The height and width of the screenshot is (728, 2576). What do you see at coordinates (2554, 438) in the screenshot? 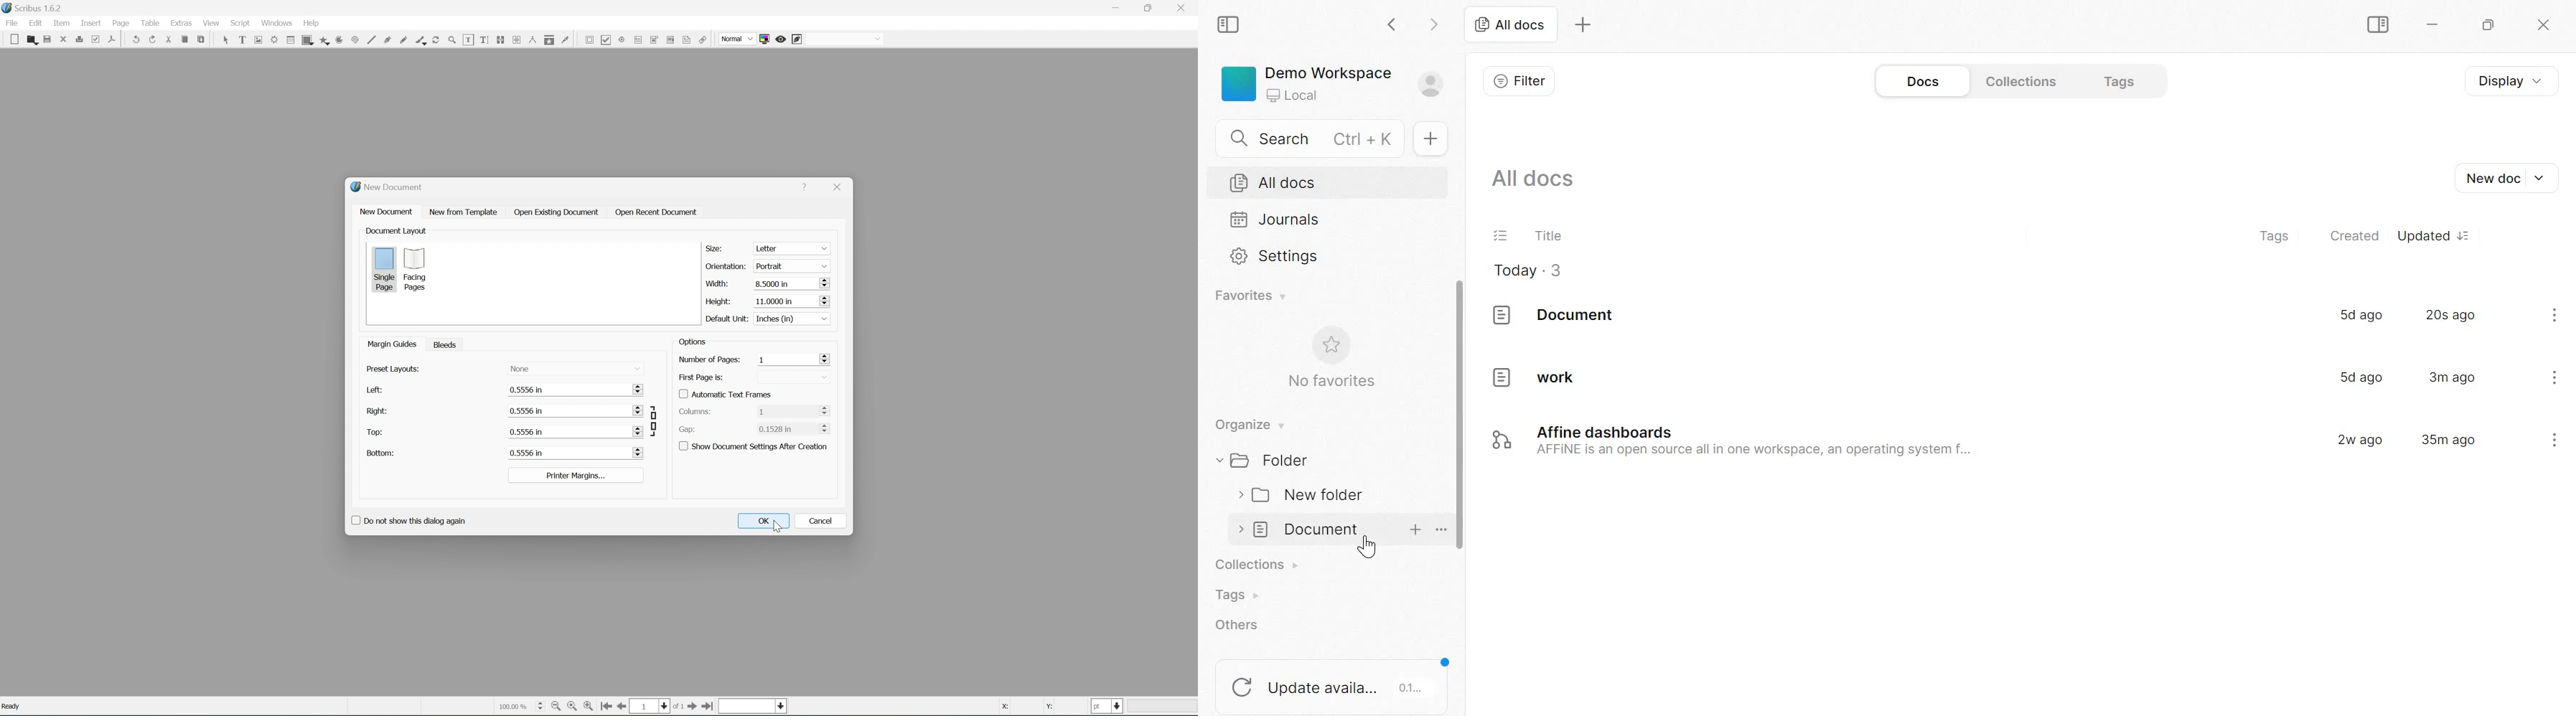
I see `kebab menu` at bounding box center [2554, 438].